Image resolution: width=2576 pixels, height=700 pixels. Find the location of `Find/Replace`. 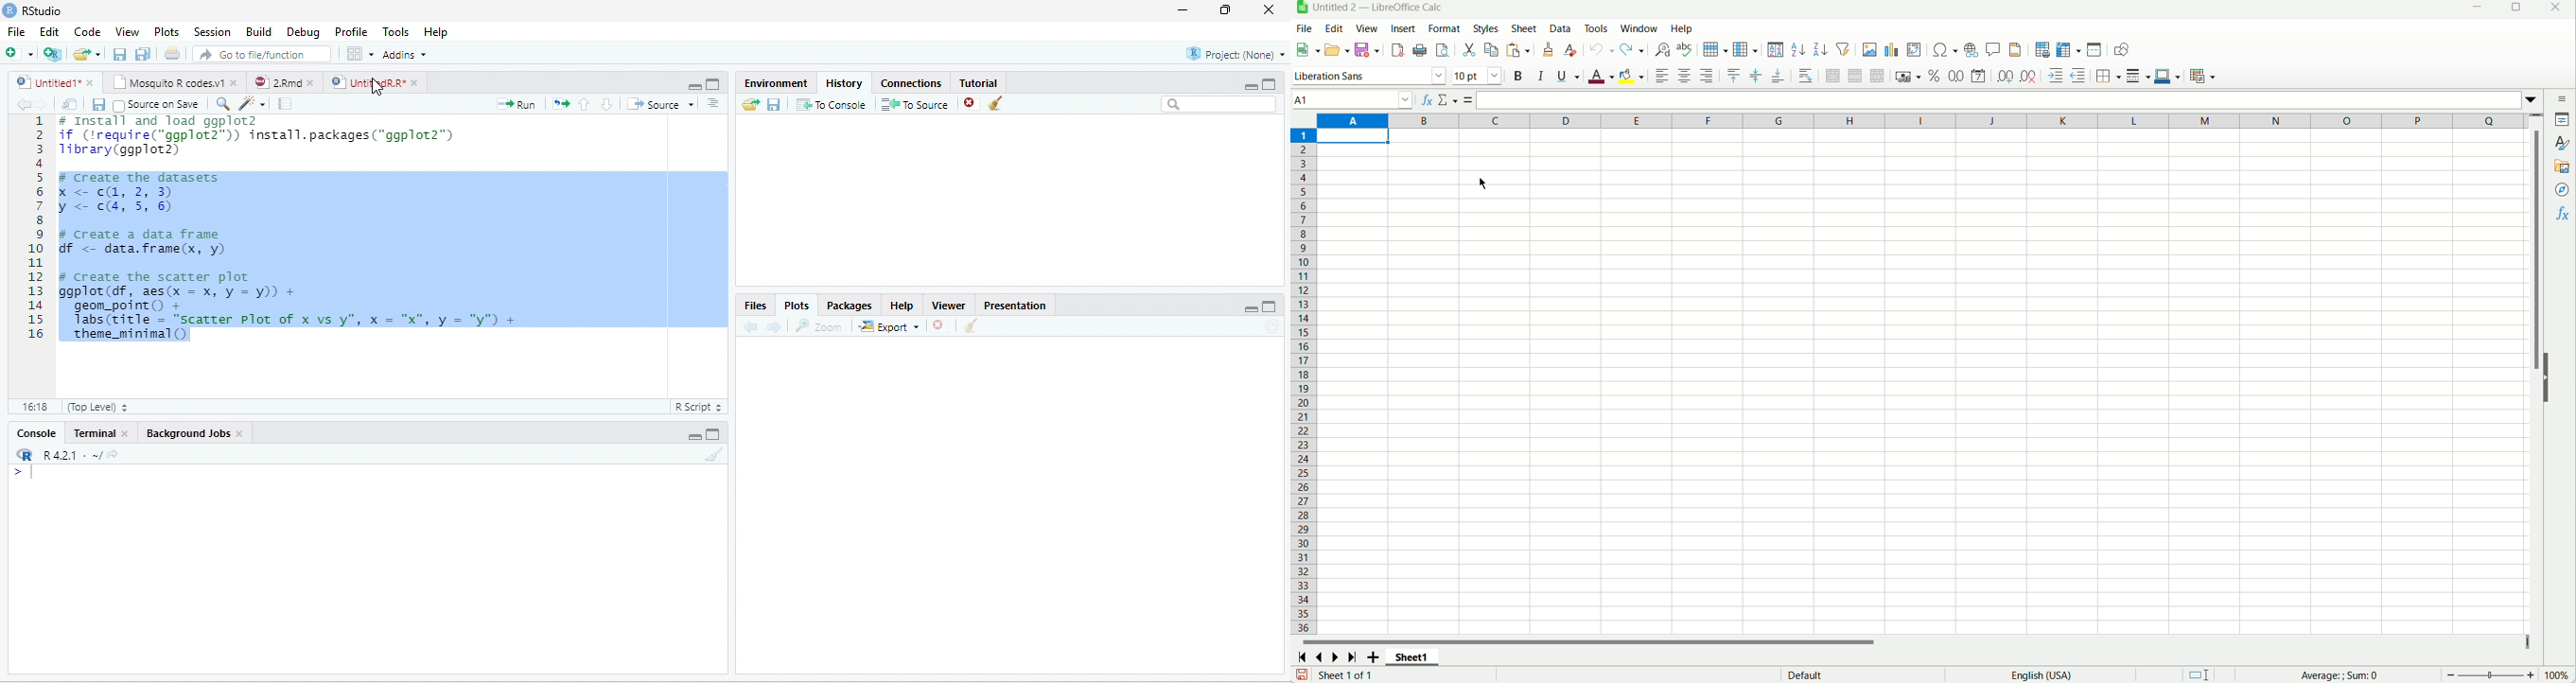

Find/Replace is located at coordinates (224, 105).